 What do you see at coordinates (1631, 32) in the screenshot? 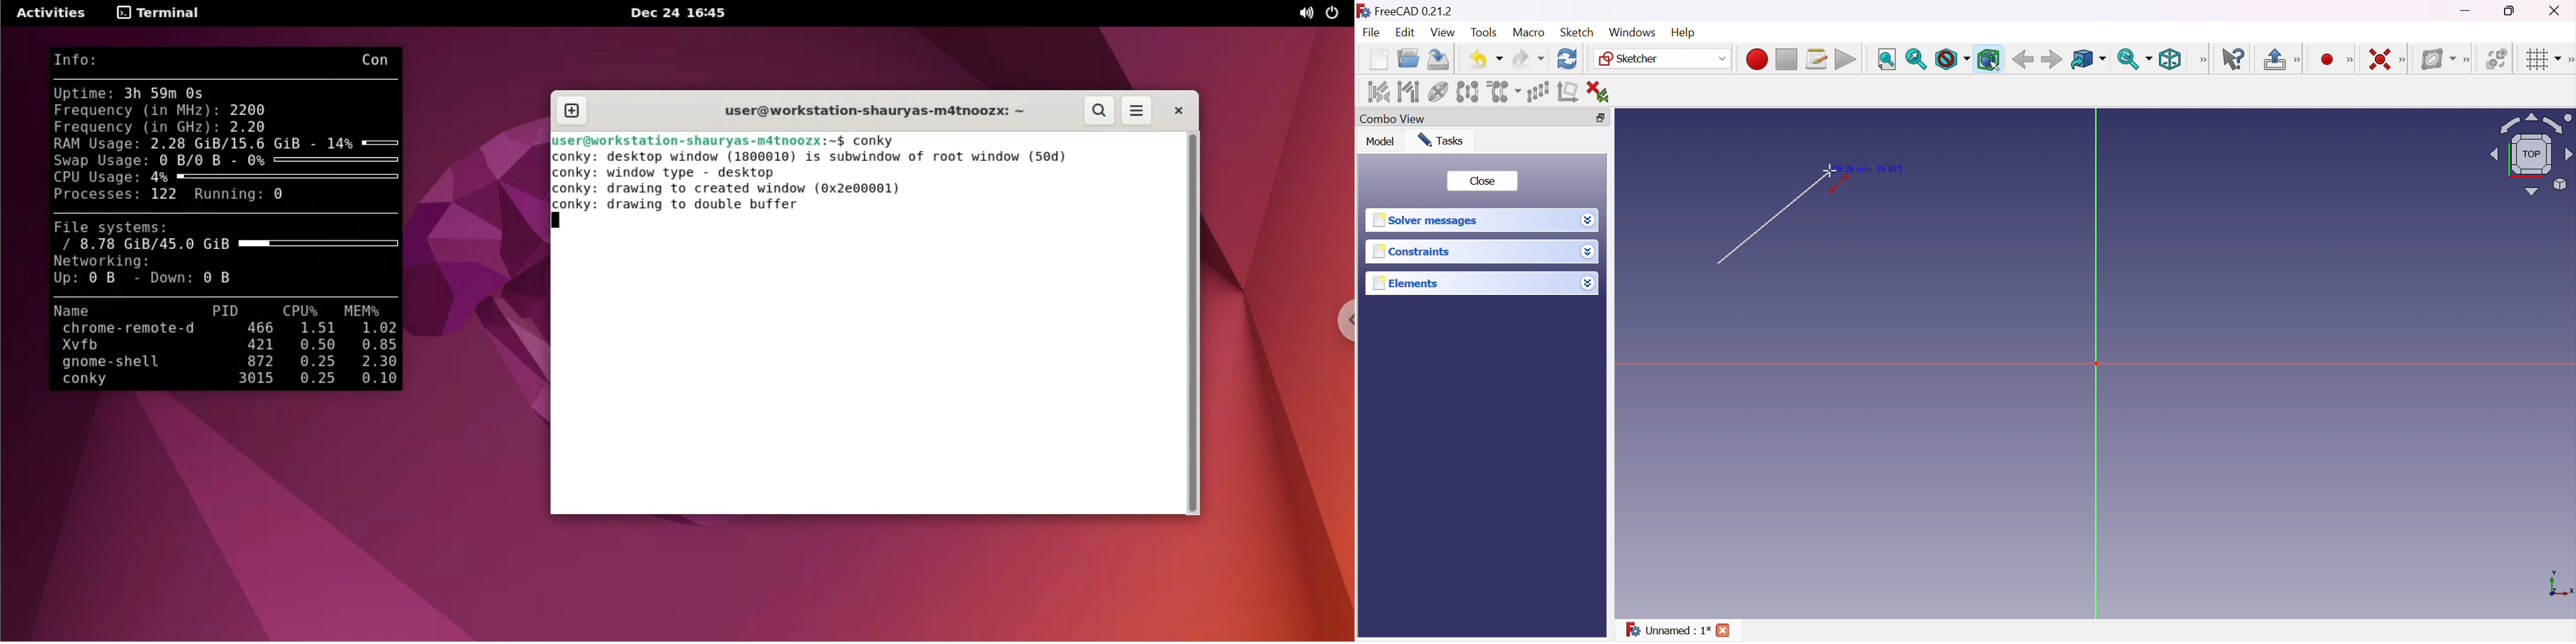
I see `Windows` at bounding box center [1631, 32].